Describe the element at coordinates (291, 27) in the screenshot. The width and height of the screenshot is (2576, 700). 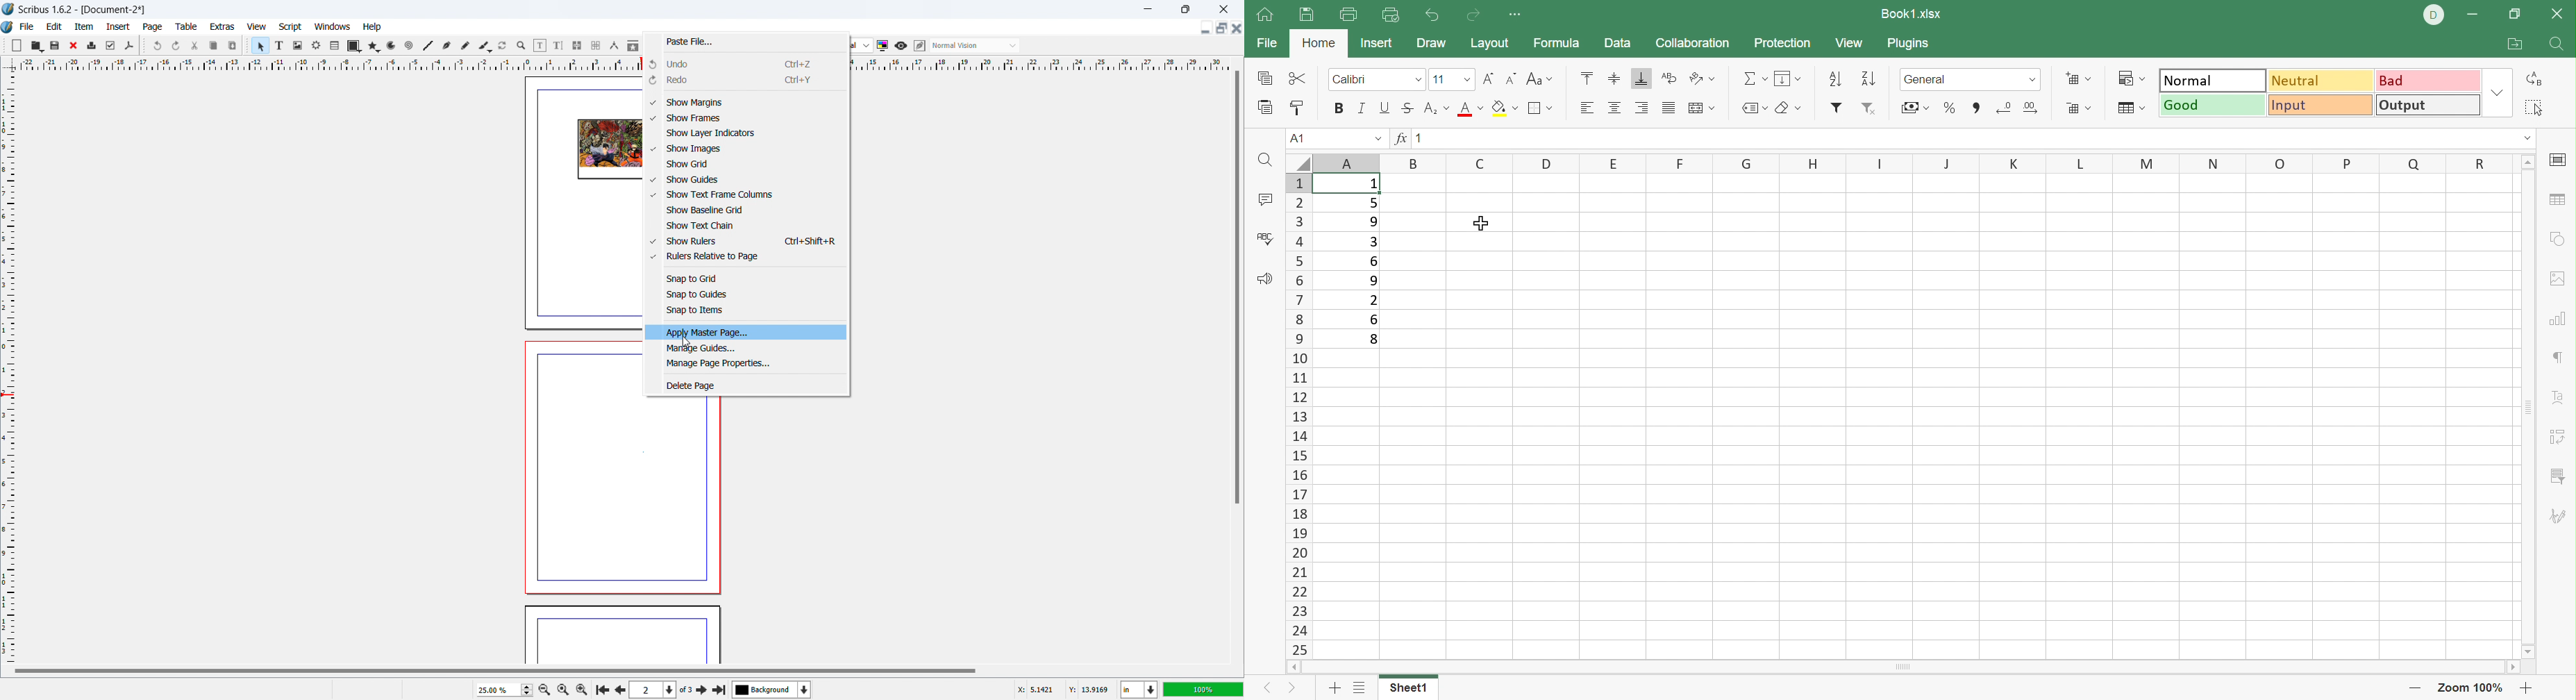
I see `script` at that location.